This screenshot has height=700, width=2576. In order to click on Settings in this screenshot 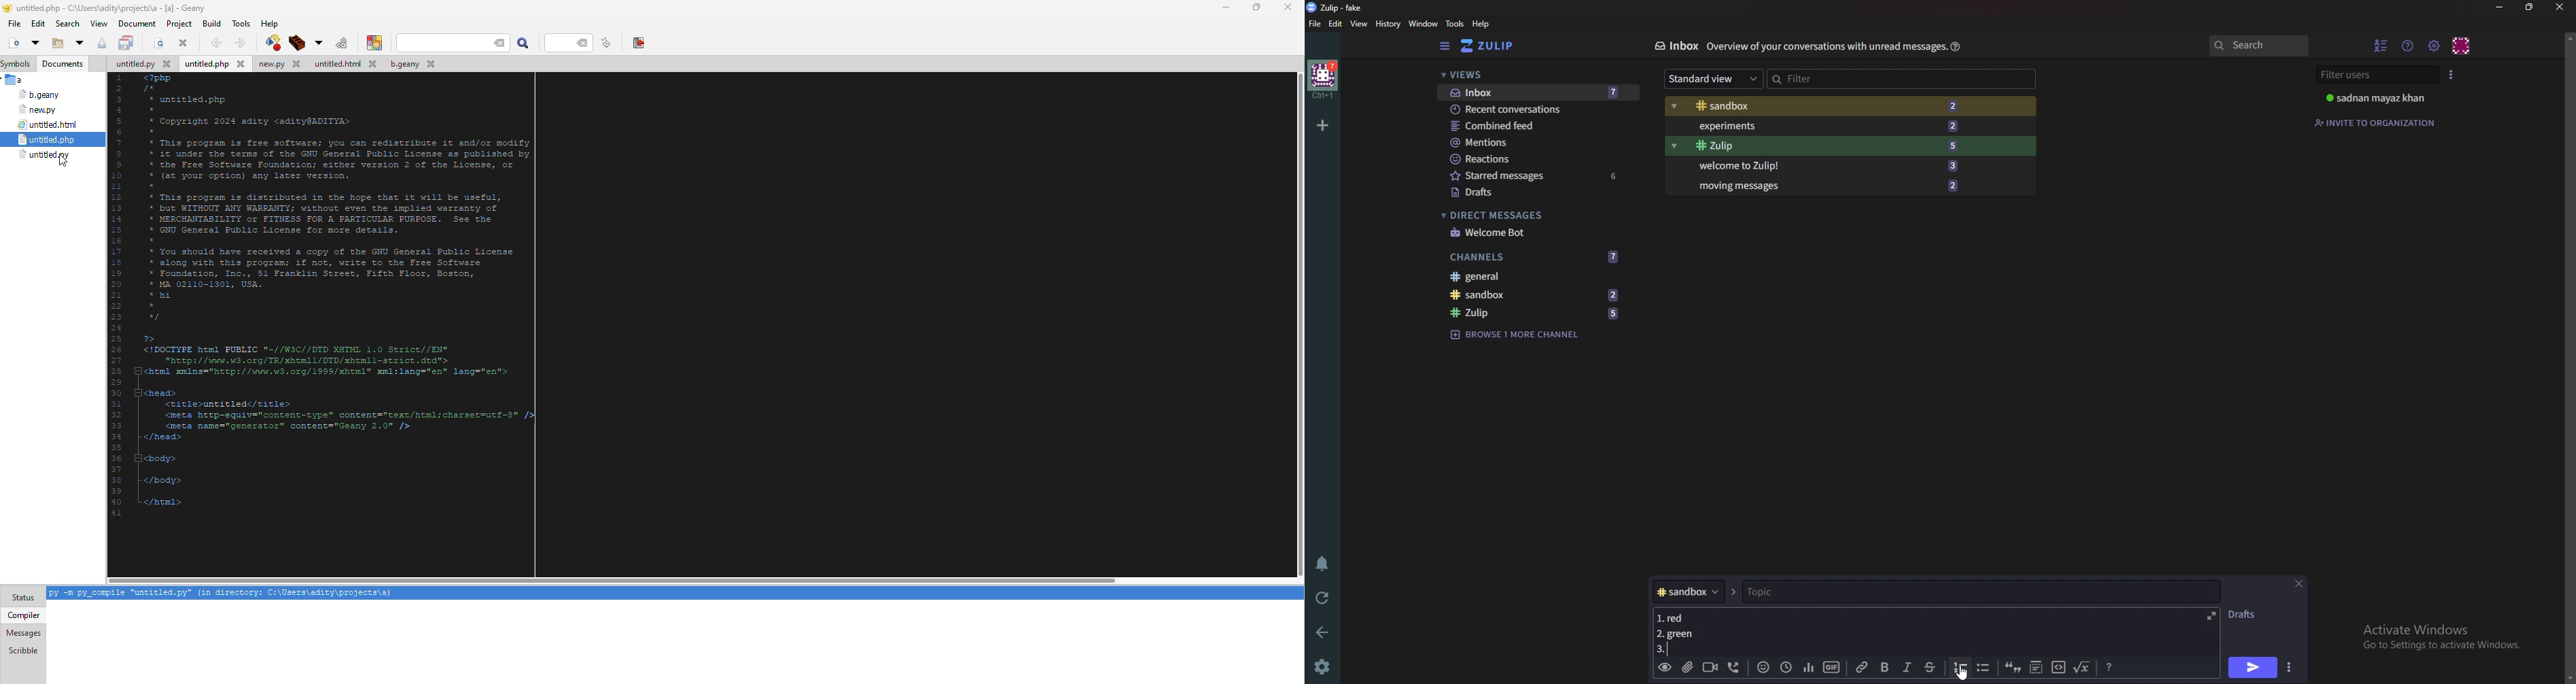, I will do `click(1325, 666)`.